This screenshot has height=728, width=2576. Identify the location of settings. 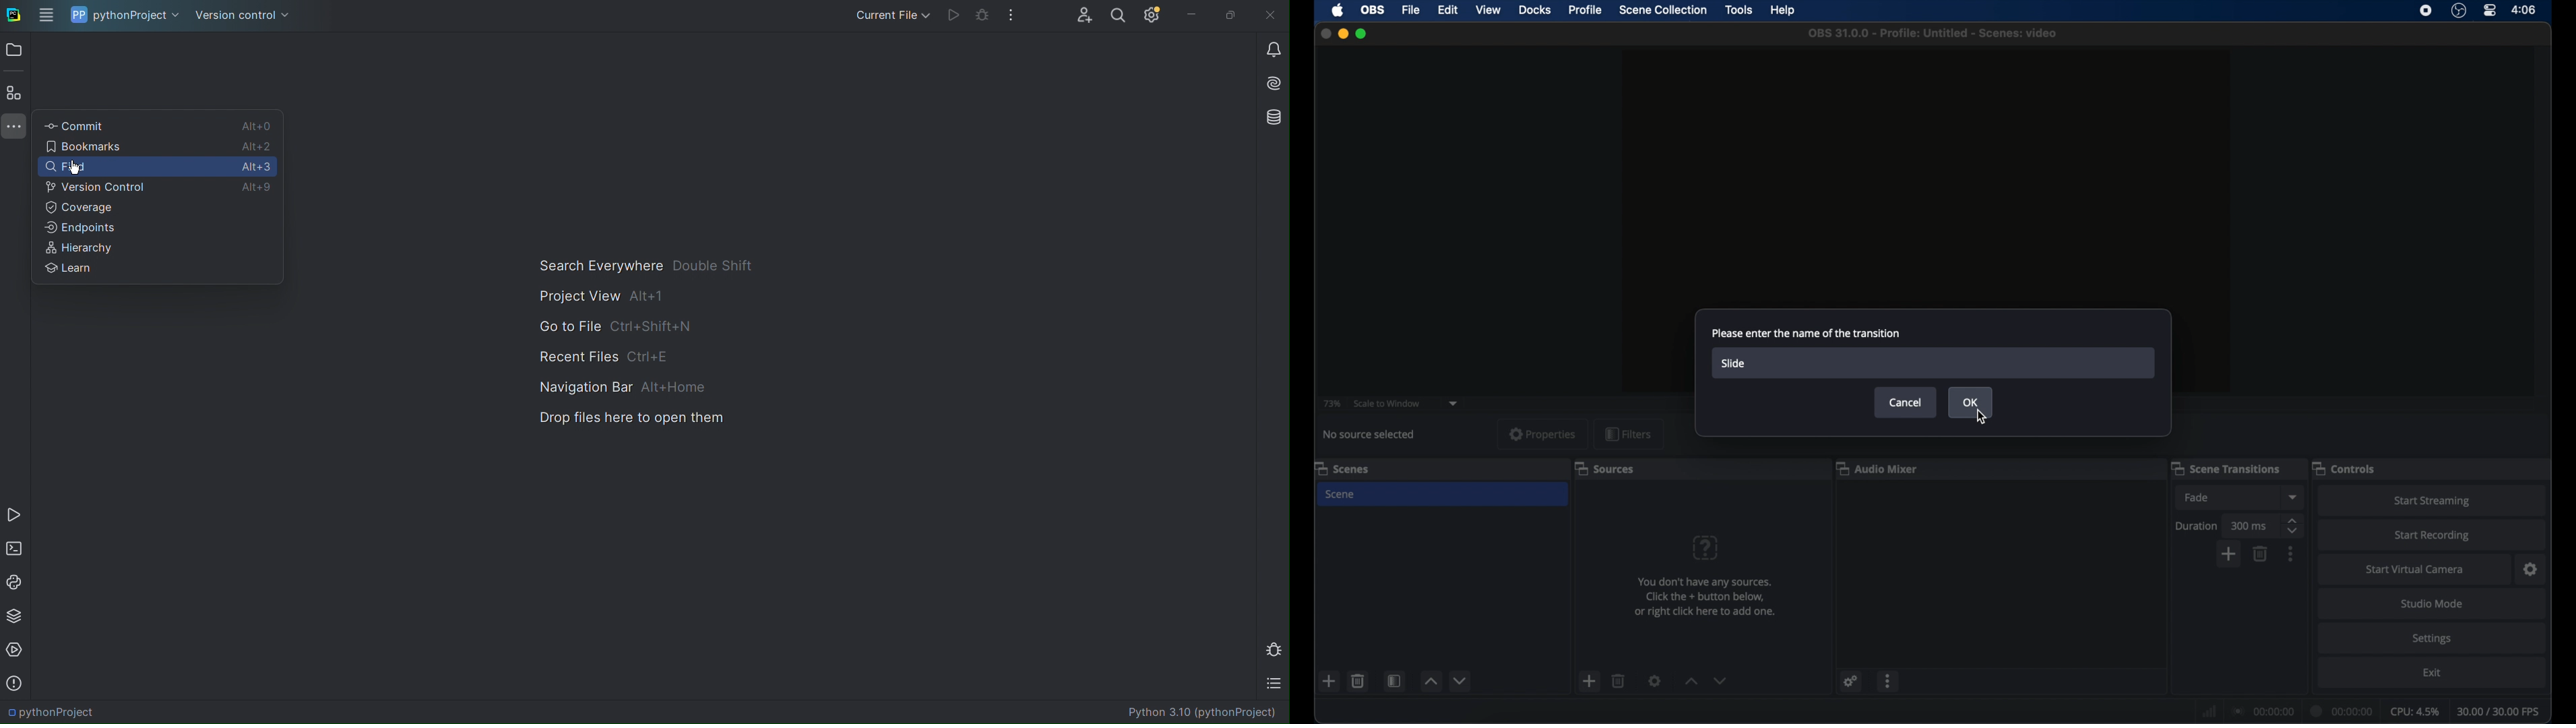
(1852, 681).